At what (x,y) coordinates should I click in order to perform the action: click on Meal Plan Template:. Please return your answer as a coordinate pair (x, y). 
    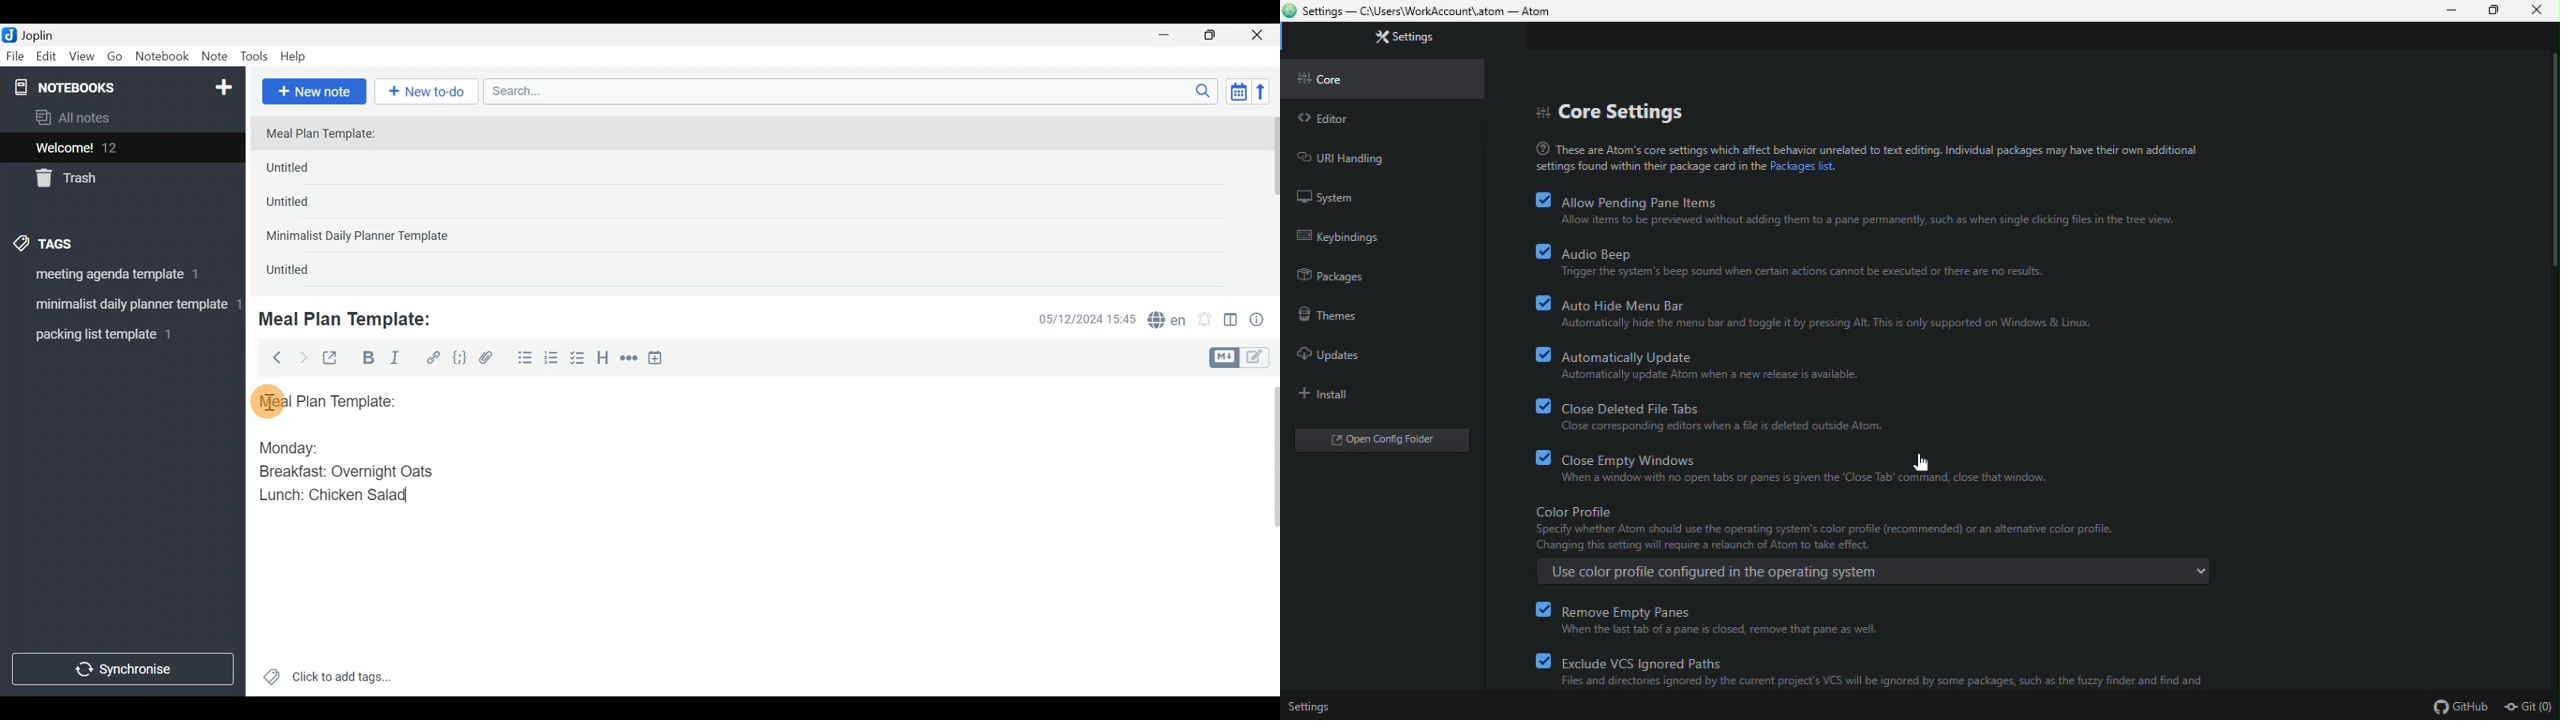
    Looking at the image, I should click on (329, 135).